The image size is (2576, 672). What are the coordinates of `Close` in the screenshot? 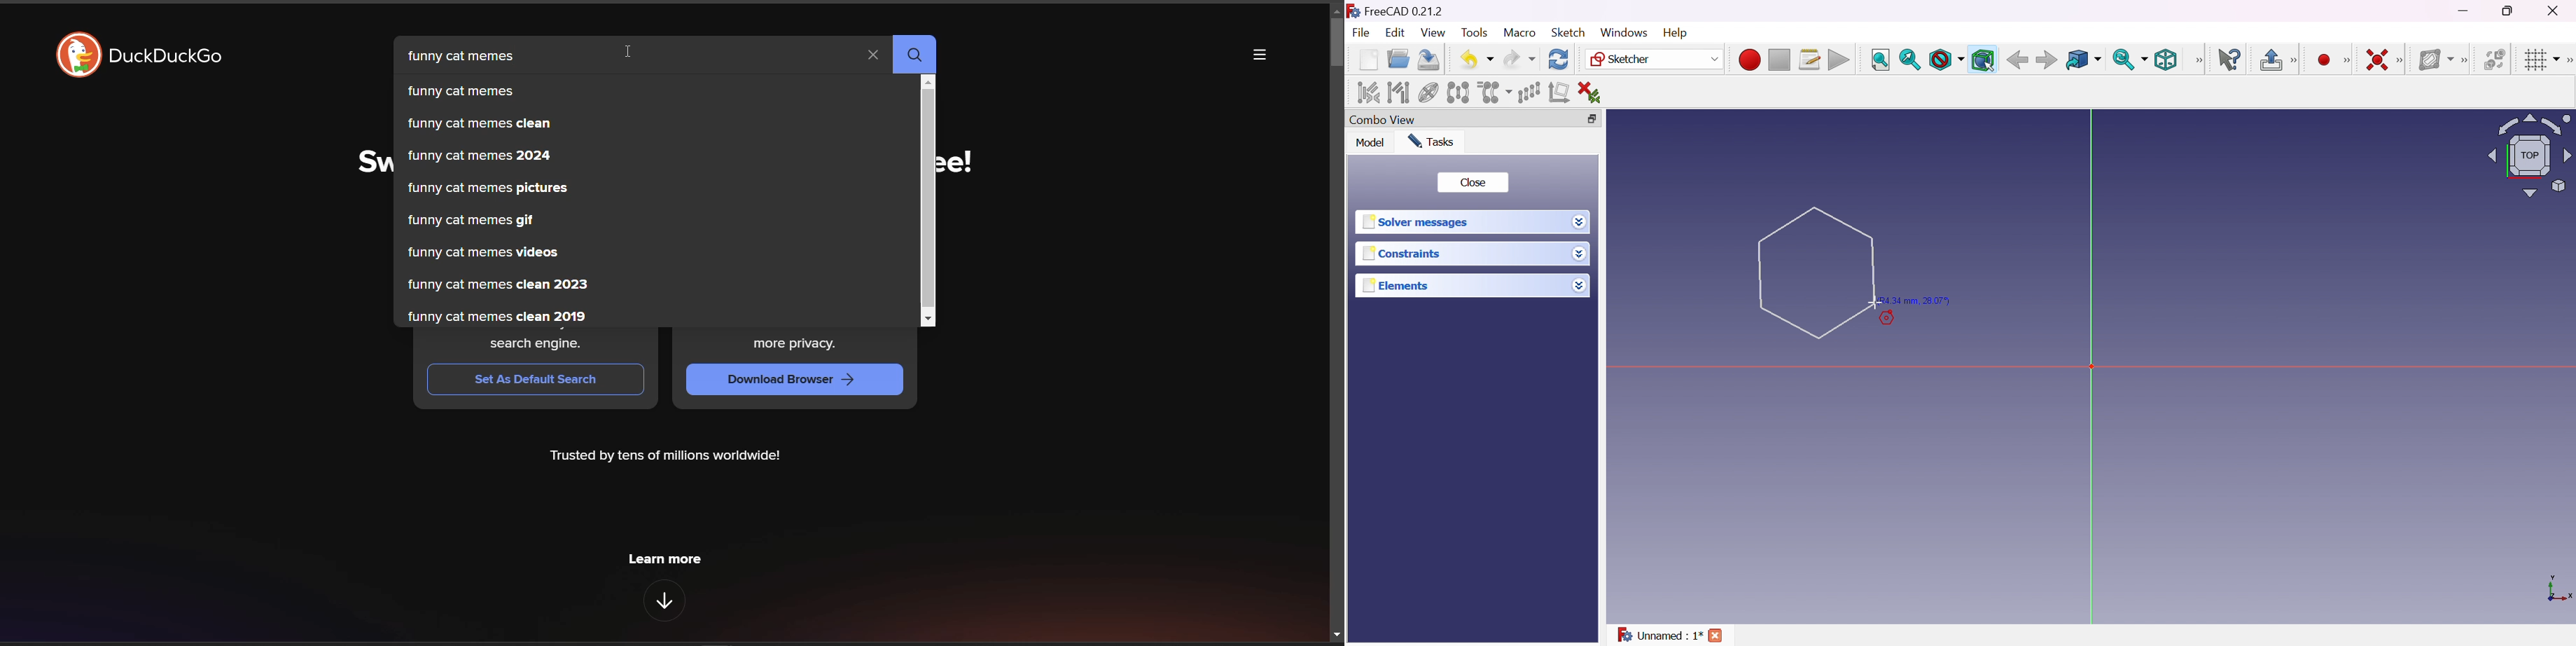 It's located at (1472, 183).